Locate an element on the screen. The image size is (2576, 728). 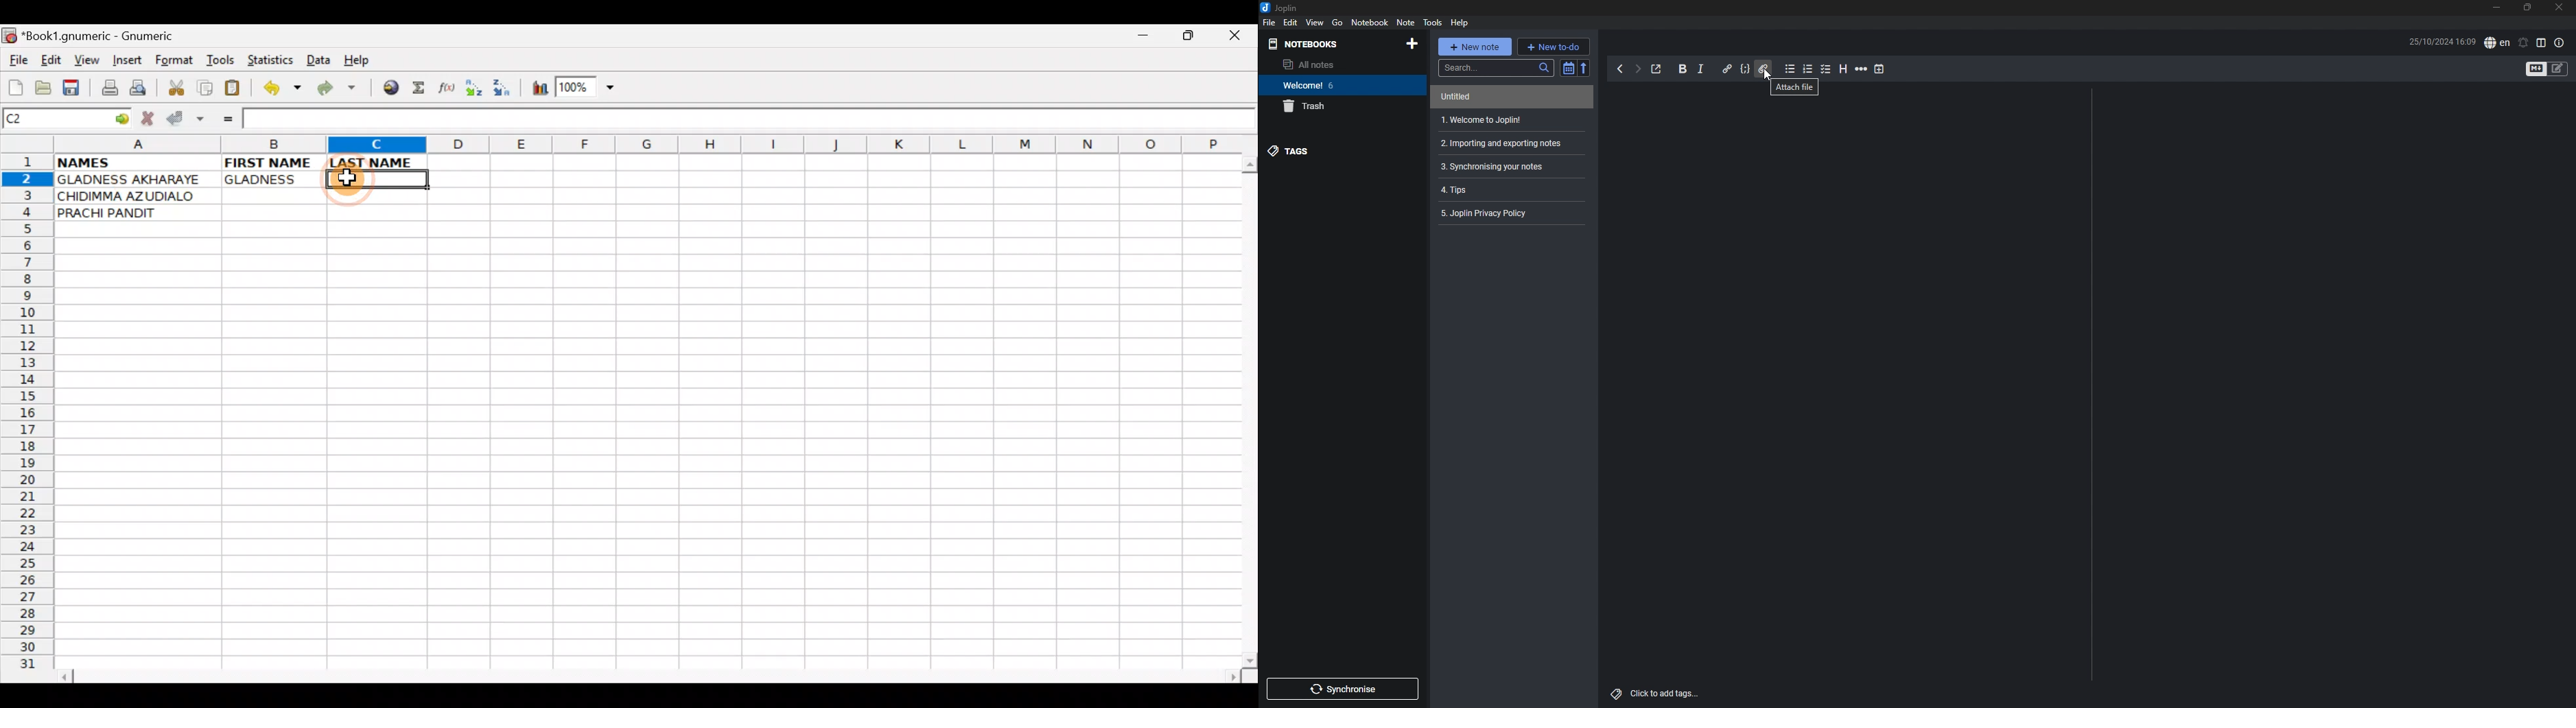
all notes is located at coordinates (1333, 64).